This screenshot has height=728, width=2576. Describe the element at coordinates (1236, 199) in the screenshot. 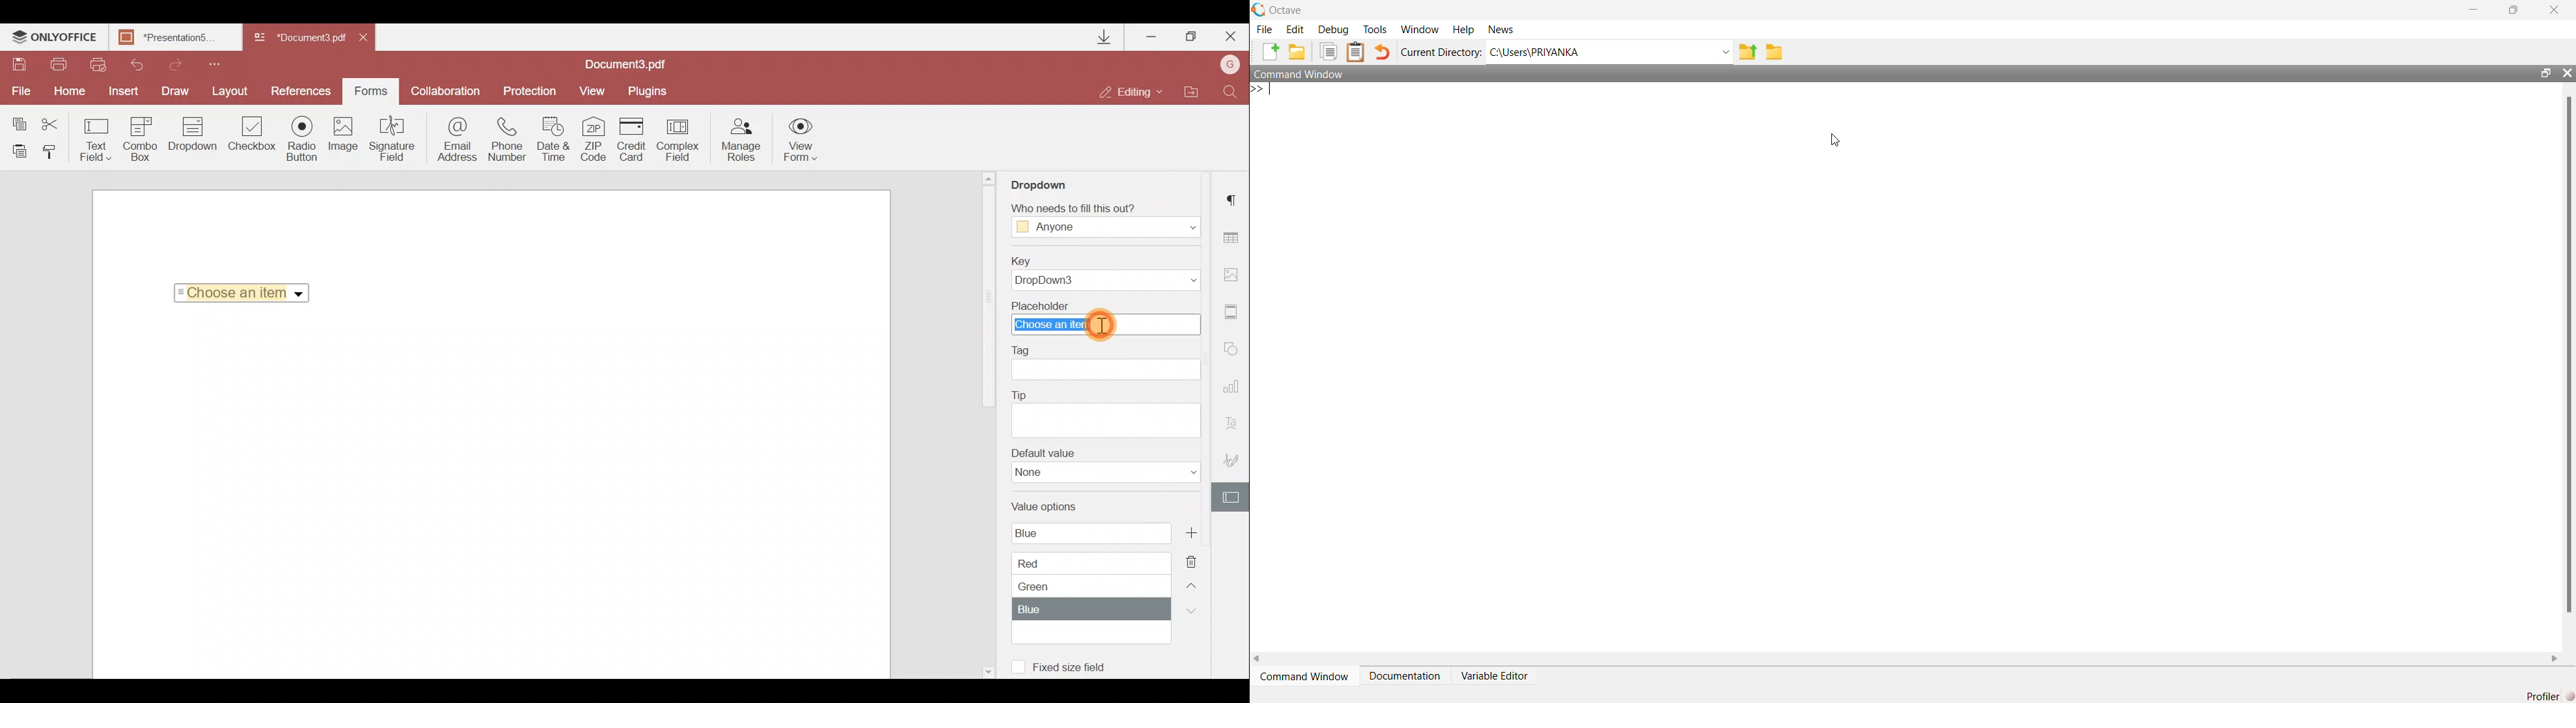

I see `Paragraph settings` at that location.